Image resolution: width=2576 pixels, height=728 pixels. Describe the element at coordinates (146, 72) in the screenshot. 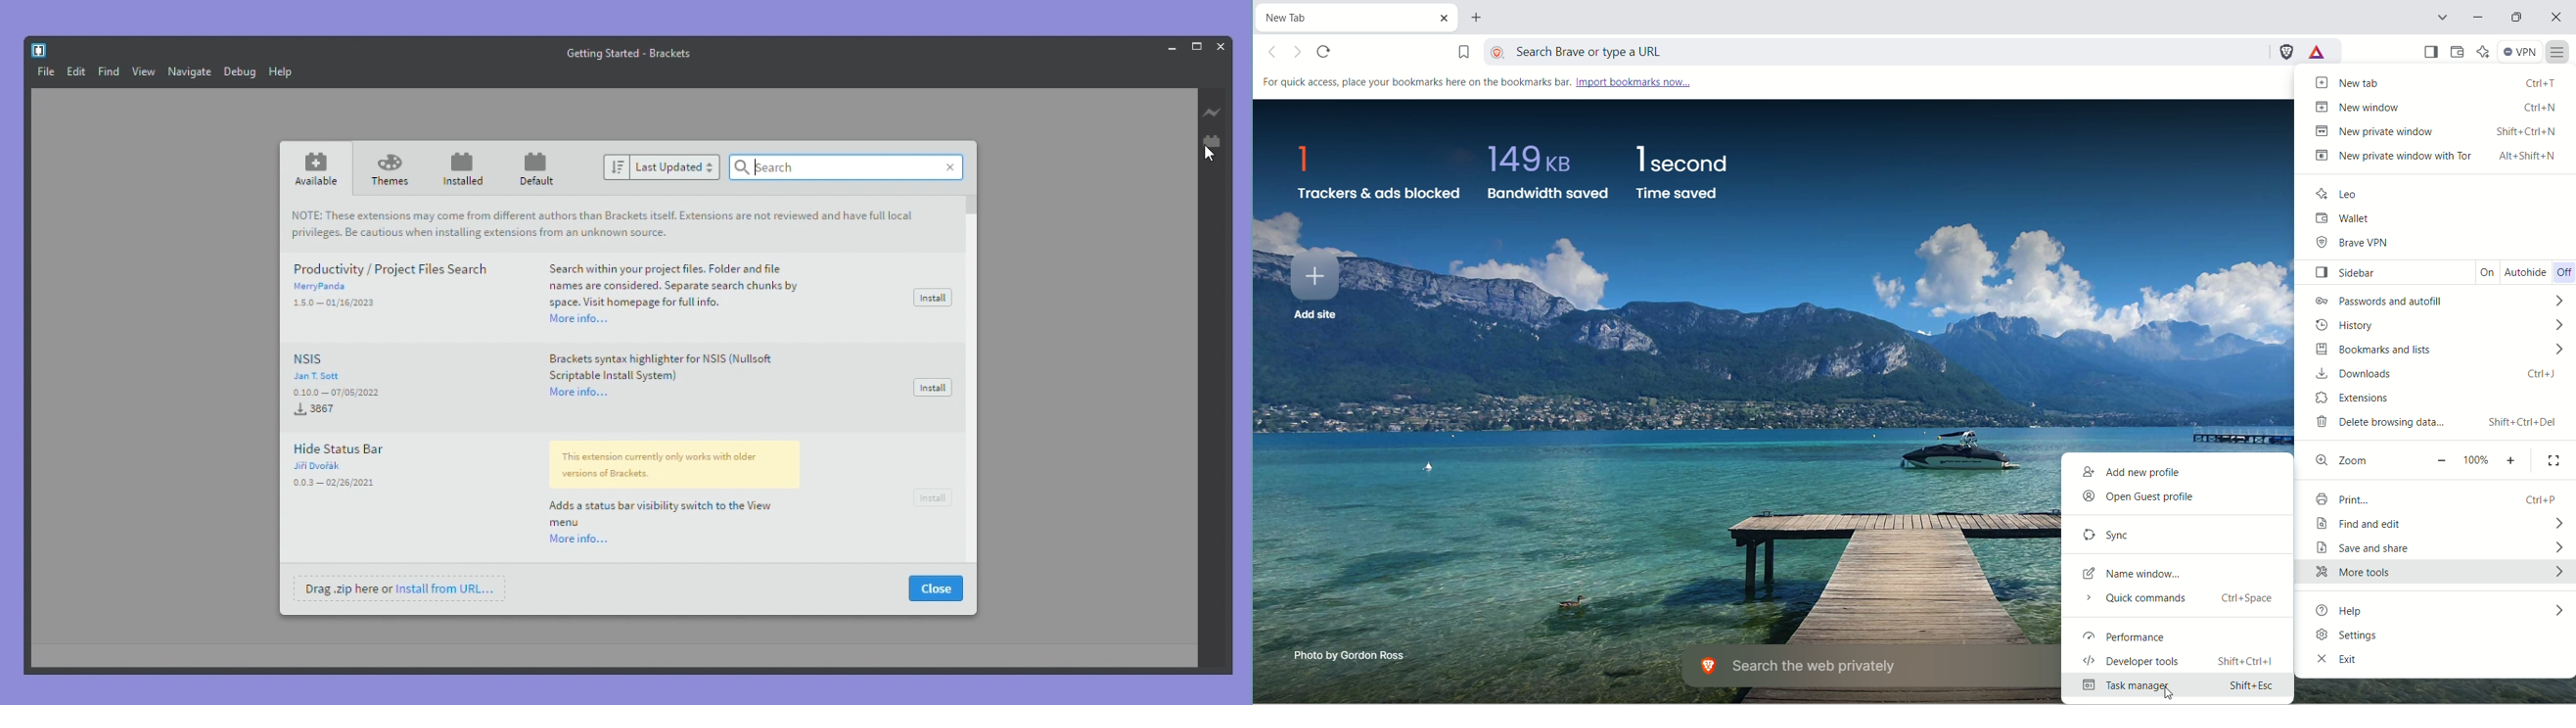

I see `view` at that location.